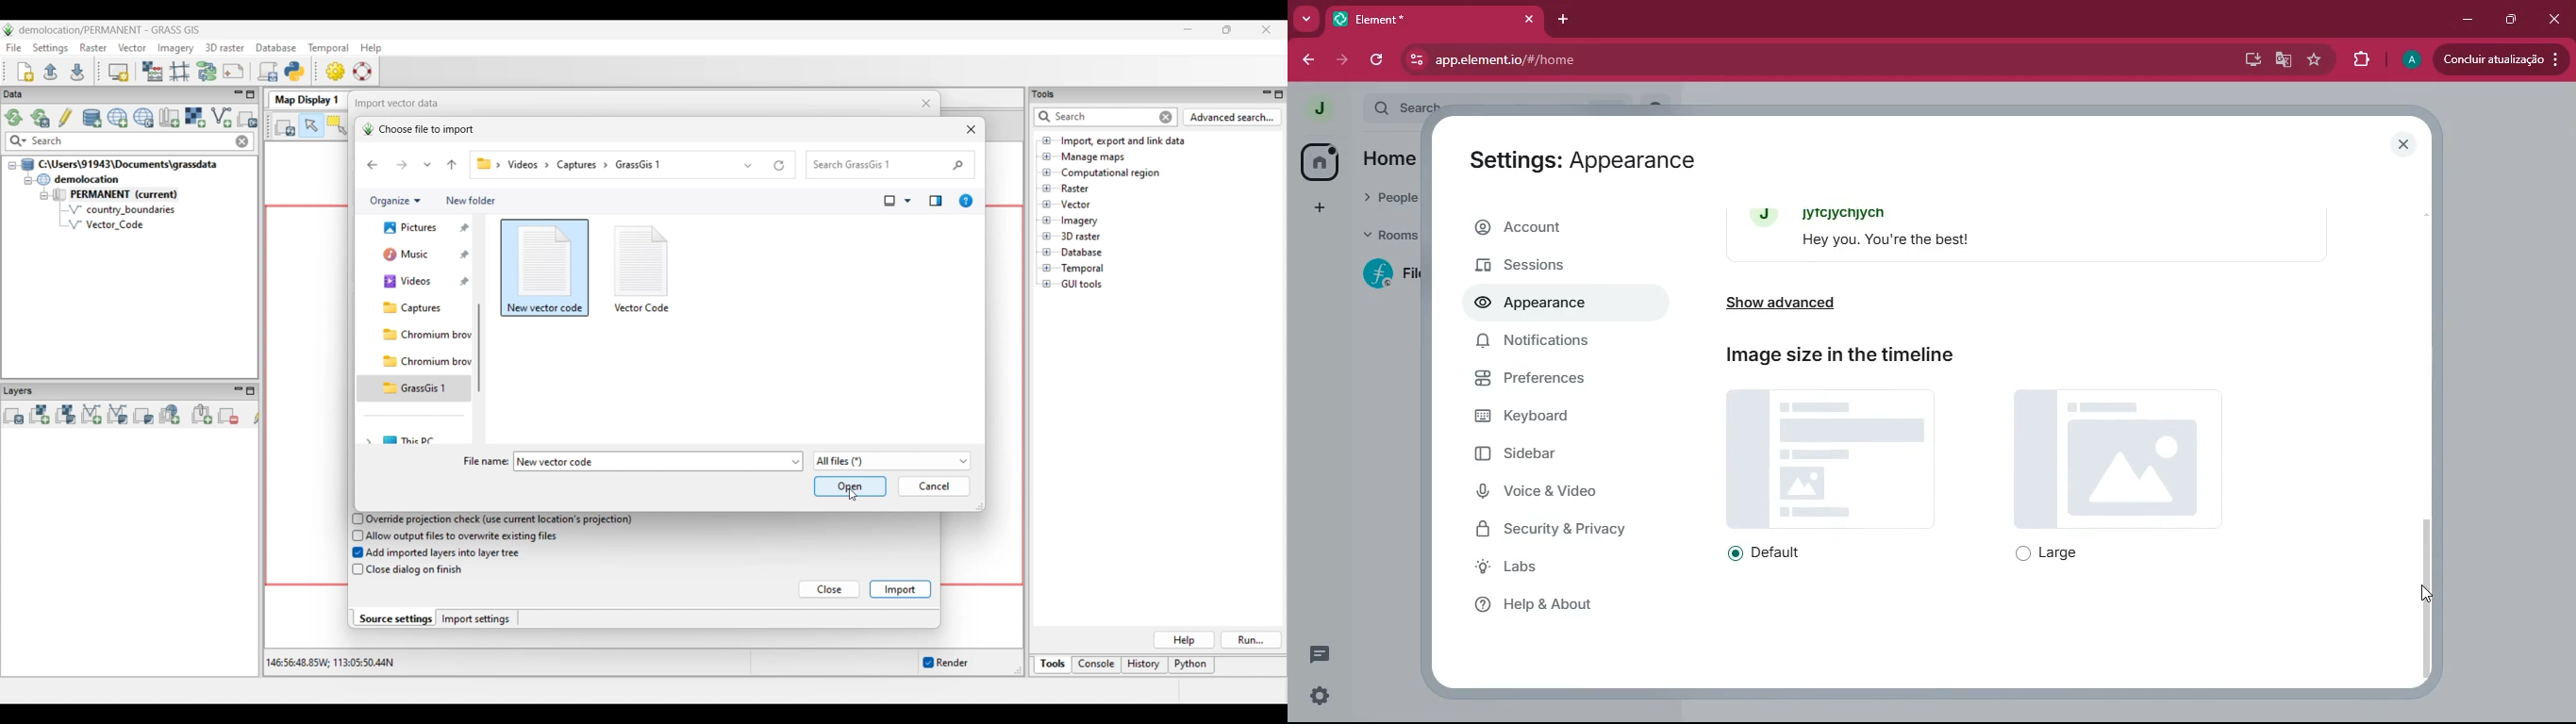  Describe the element at coordinates (1568, 22) in the screenshot. I see `add tab` at that location.